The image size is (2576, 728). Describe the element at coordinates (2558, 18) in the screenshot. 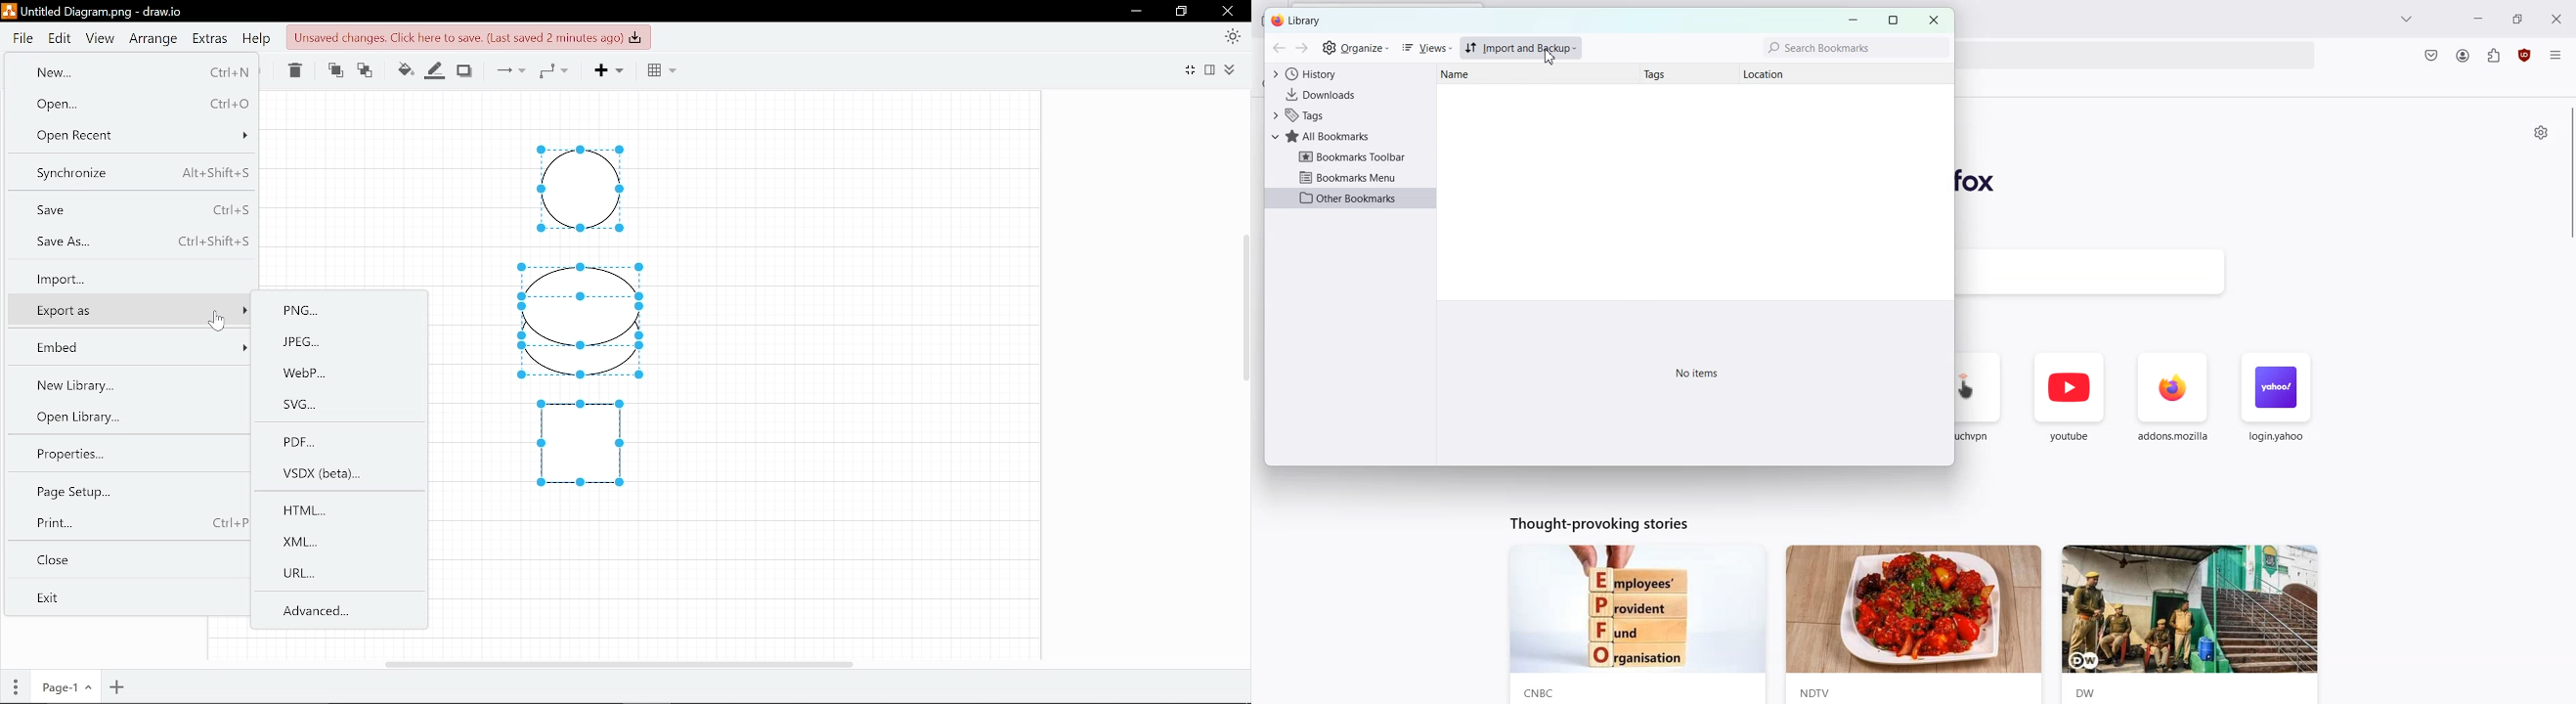

I see `Close` at that location.